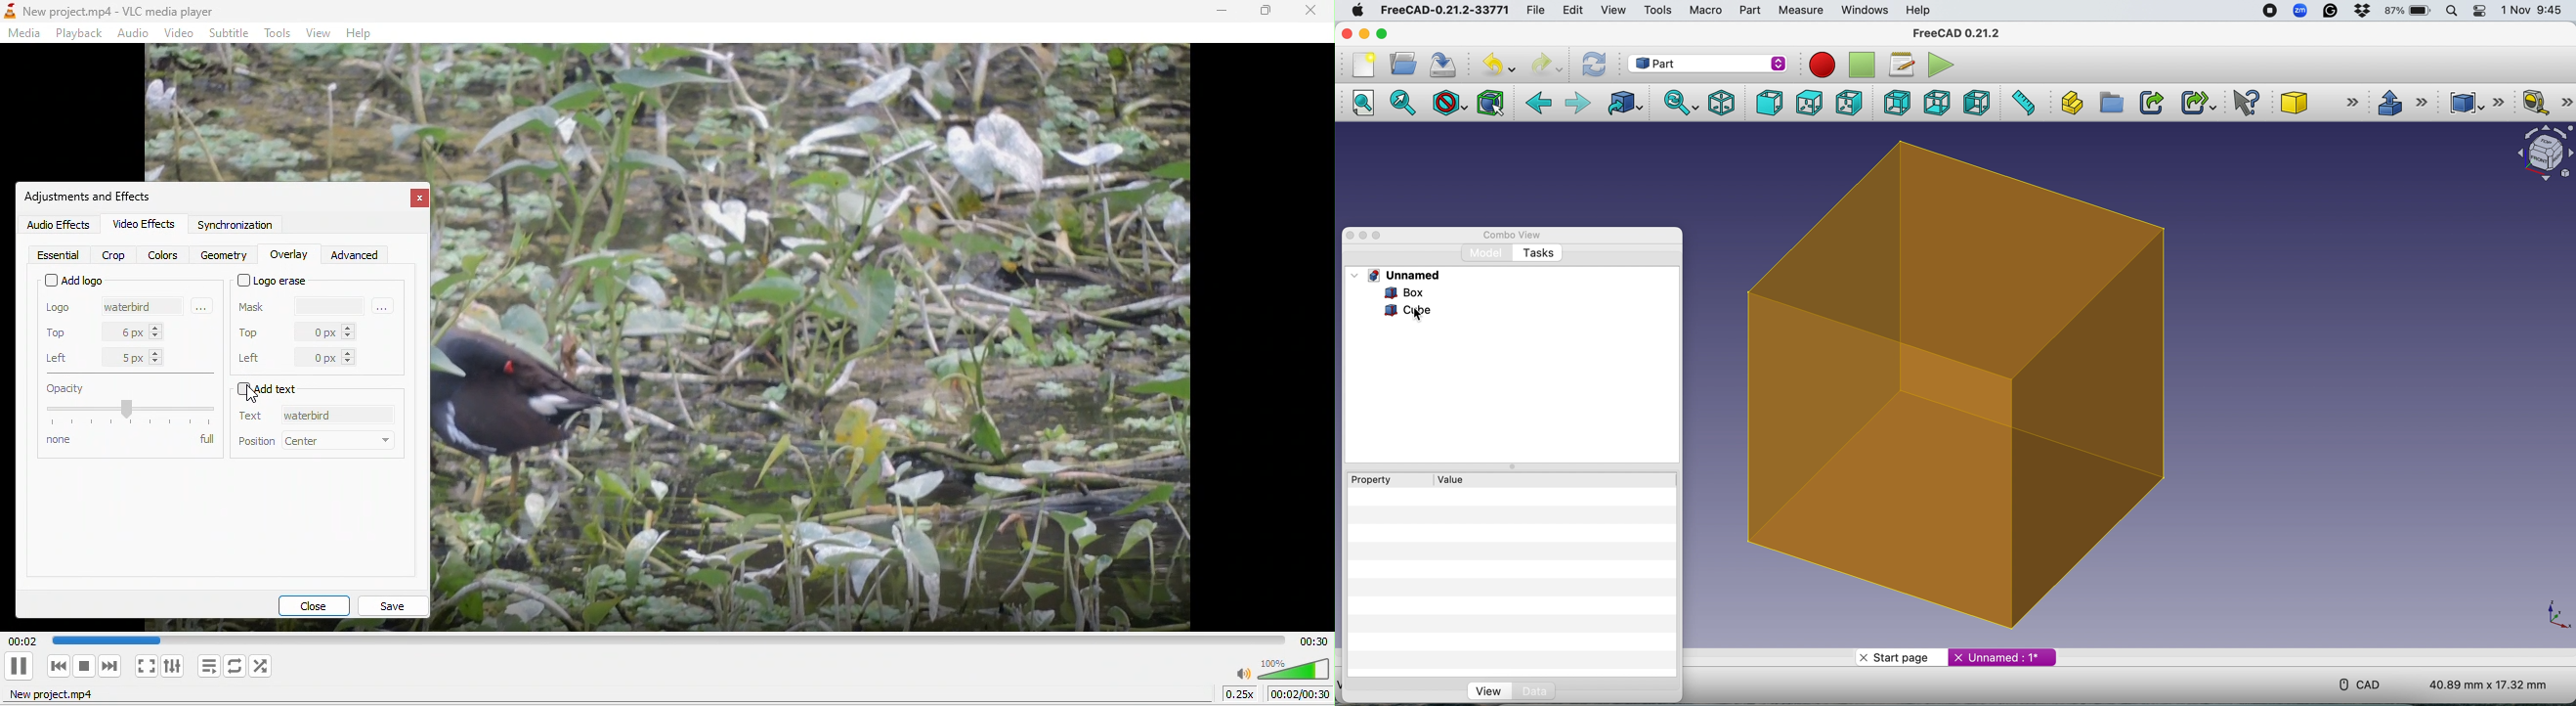  Describe the element at coordinates (179, 33) in the screenshot. I see `video` at that location.